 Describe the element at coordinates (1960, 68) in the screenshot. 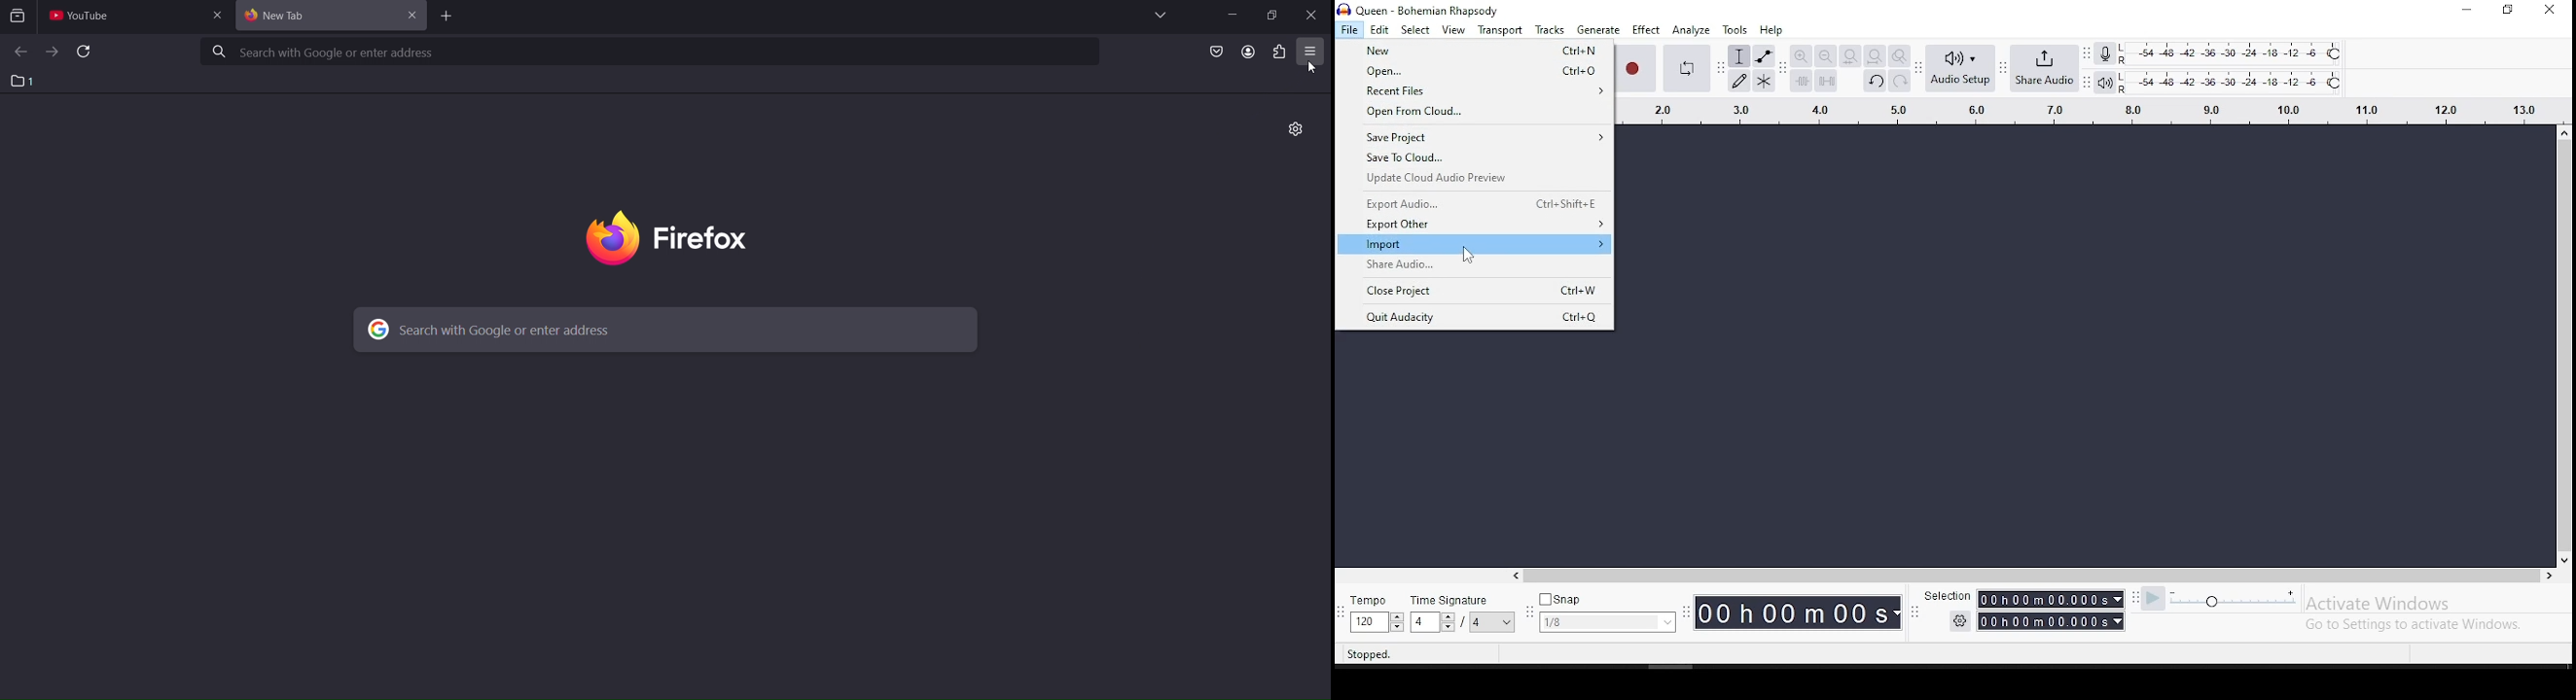

I see `audio setup` at that location.